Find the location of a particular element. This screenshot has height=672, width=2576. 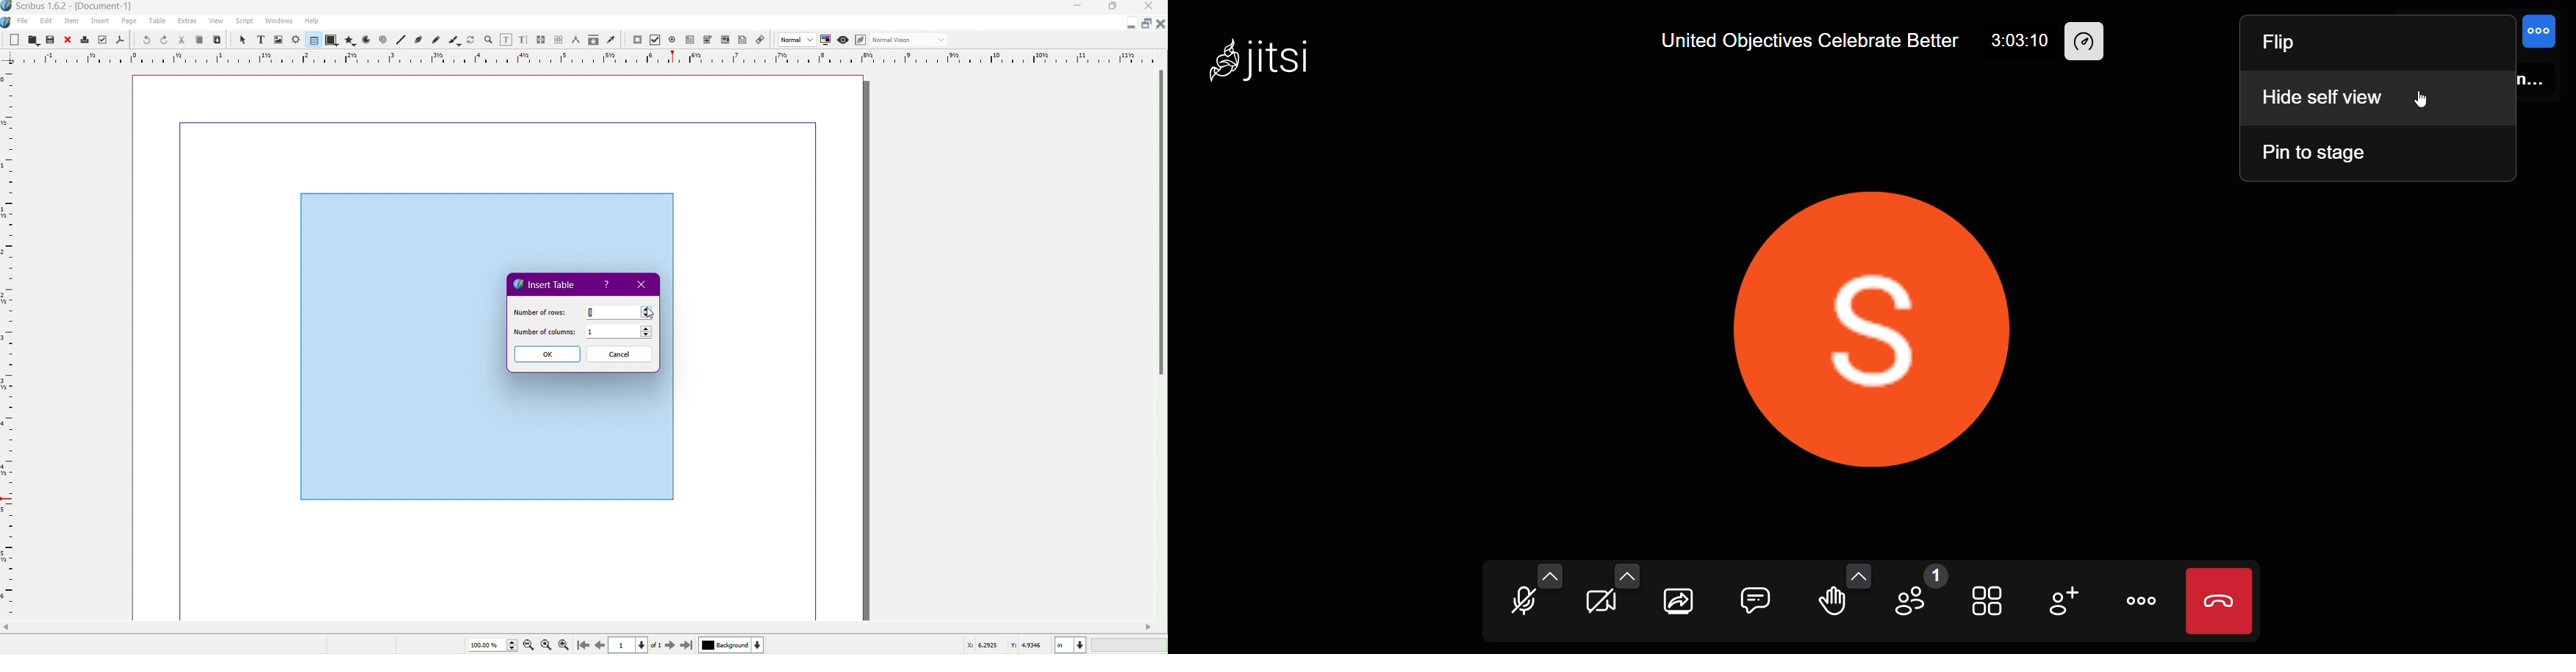

Background Color is located at coordinates (730, 644).